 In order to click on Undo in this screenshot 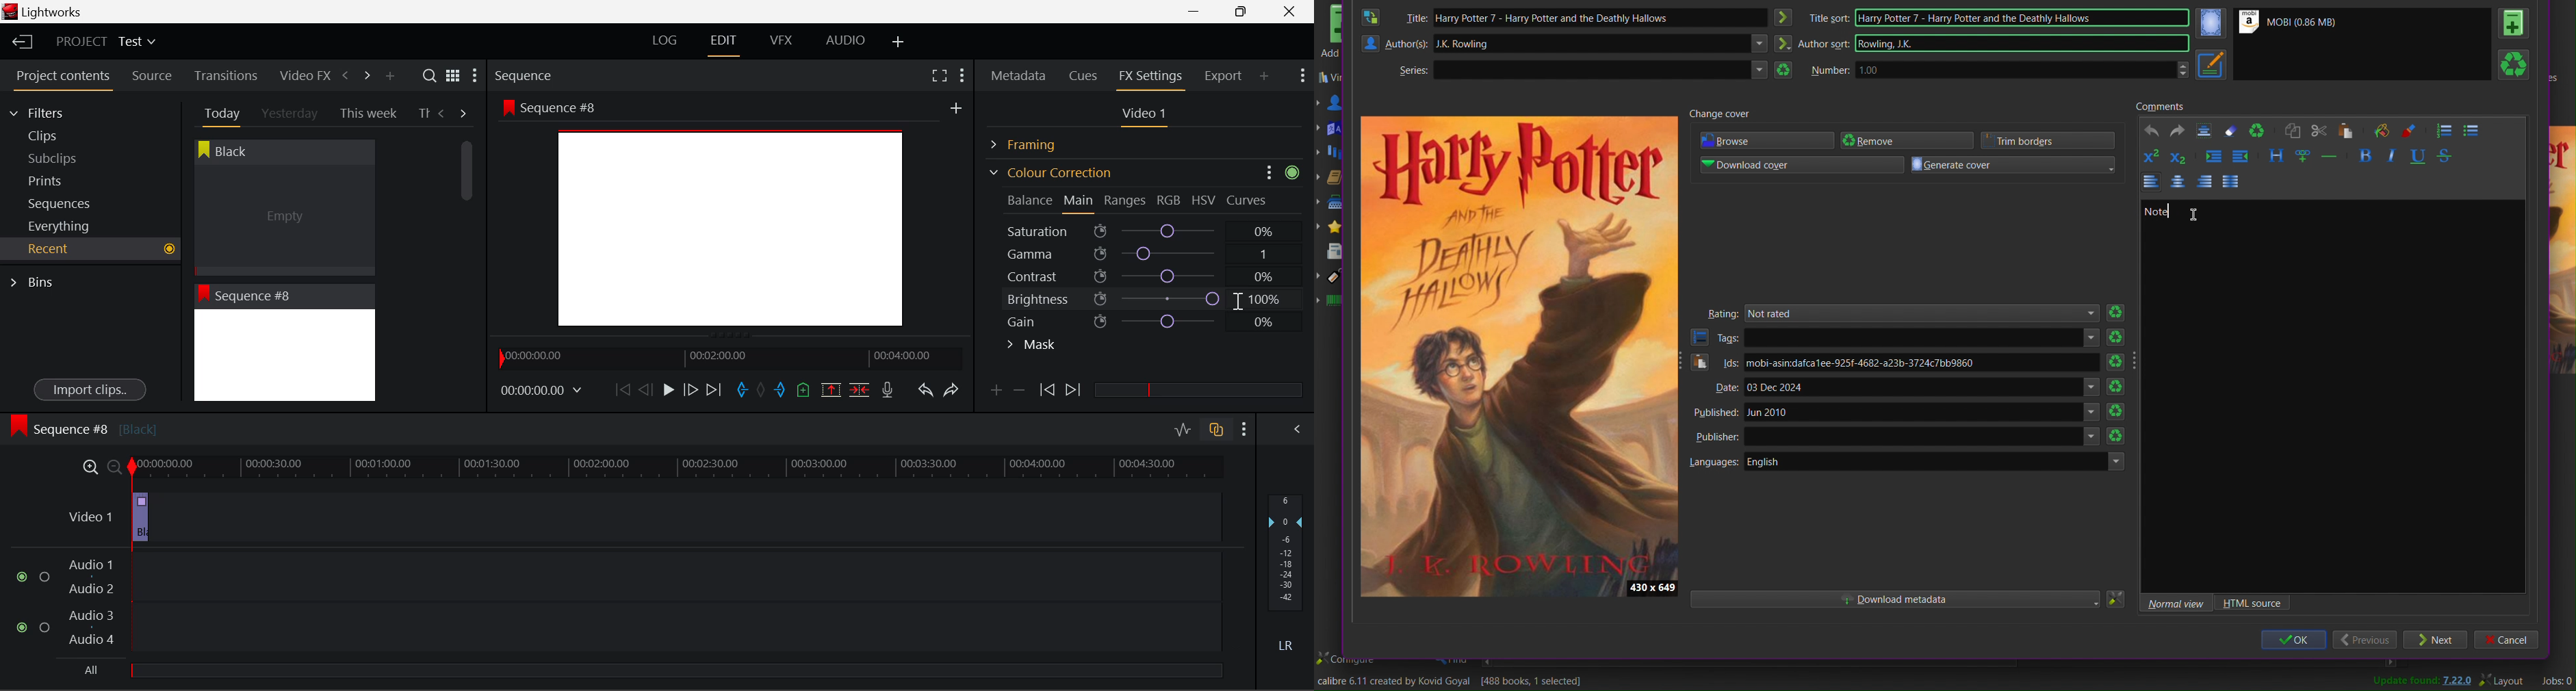, I will do `click(925, 393)`.